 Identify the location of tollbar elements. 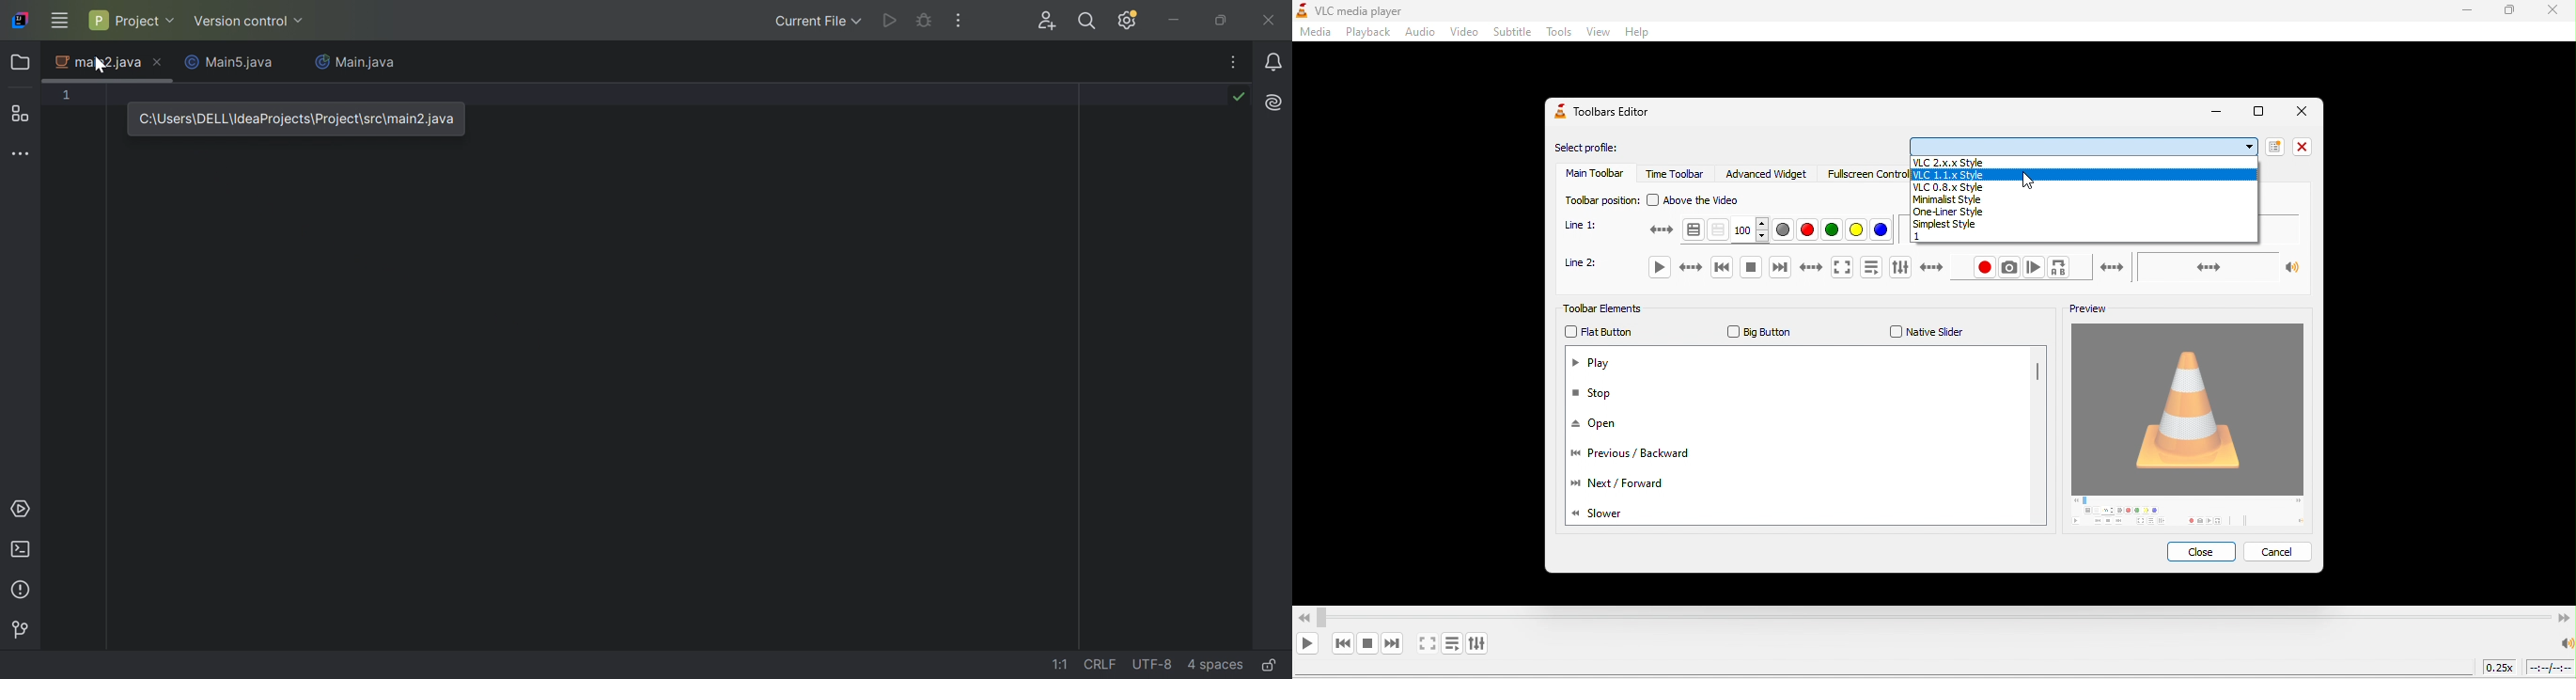
(1614, 310).